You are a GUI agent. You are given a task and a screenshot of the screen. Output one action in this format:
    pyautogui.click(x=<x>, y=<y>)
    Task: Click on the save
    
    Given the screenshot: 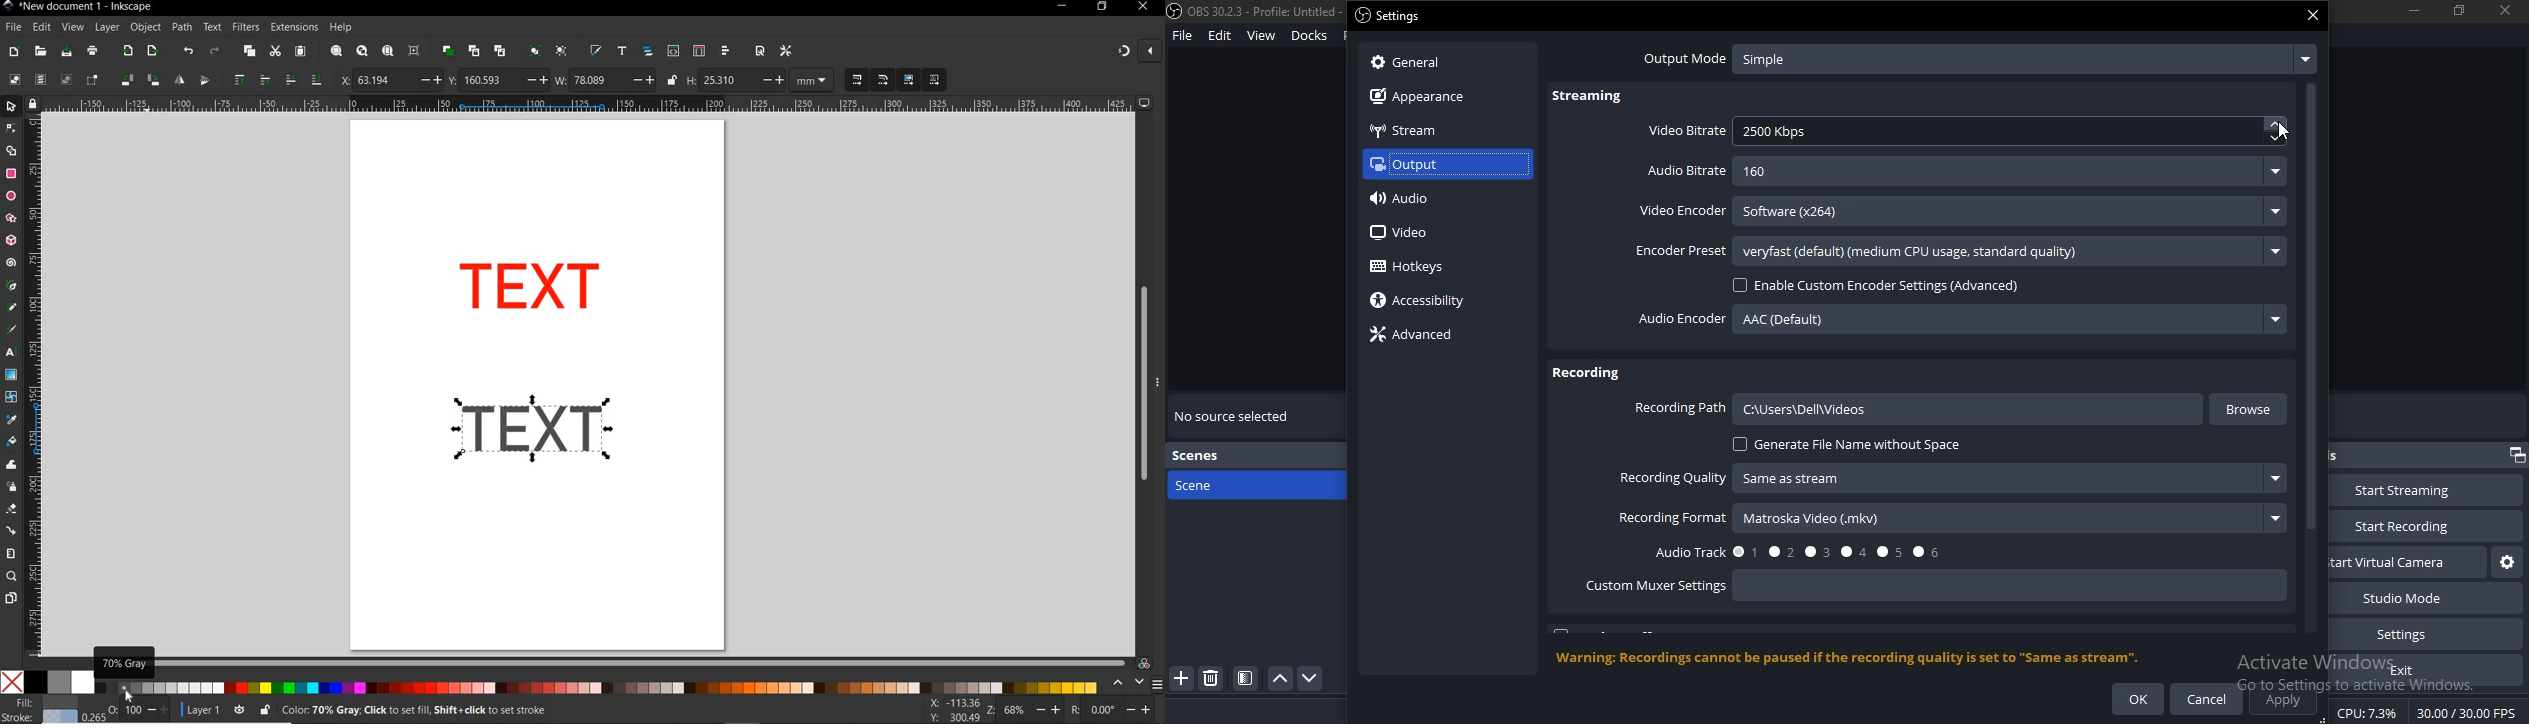 What is the action you would take?
    pyautogui.click(x=67, y=51)
    